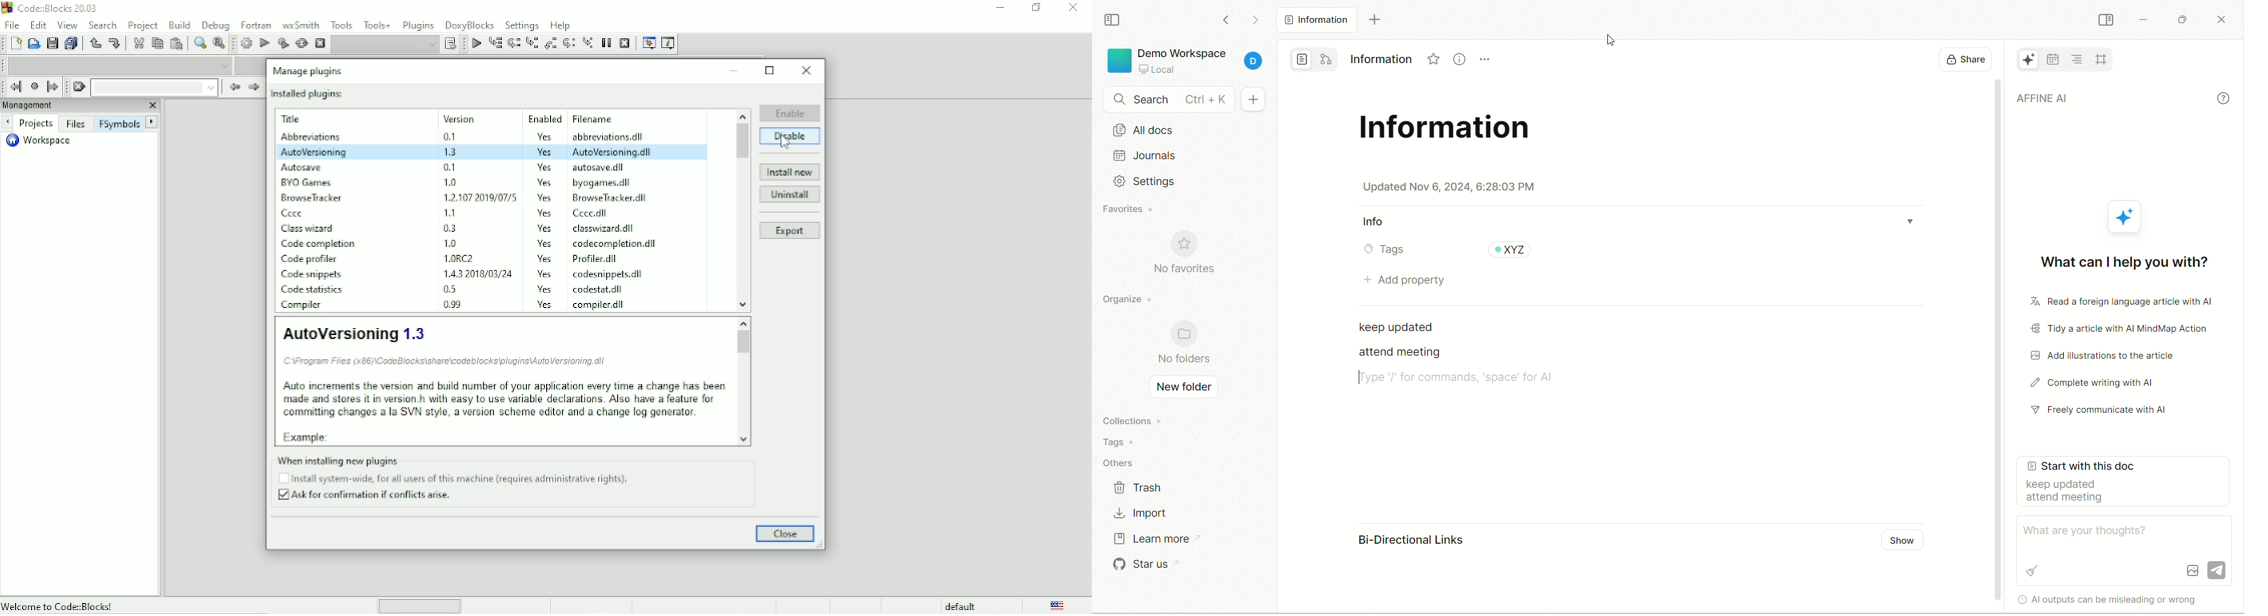  Describe the element at coordinates (343, 24) in the screenshot. I see `Tools` at that location.